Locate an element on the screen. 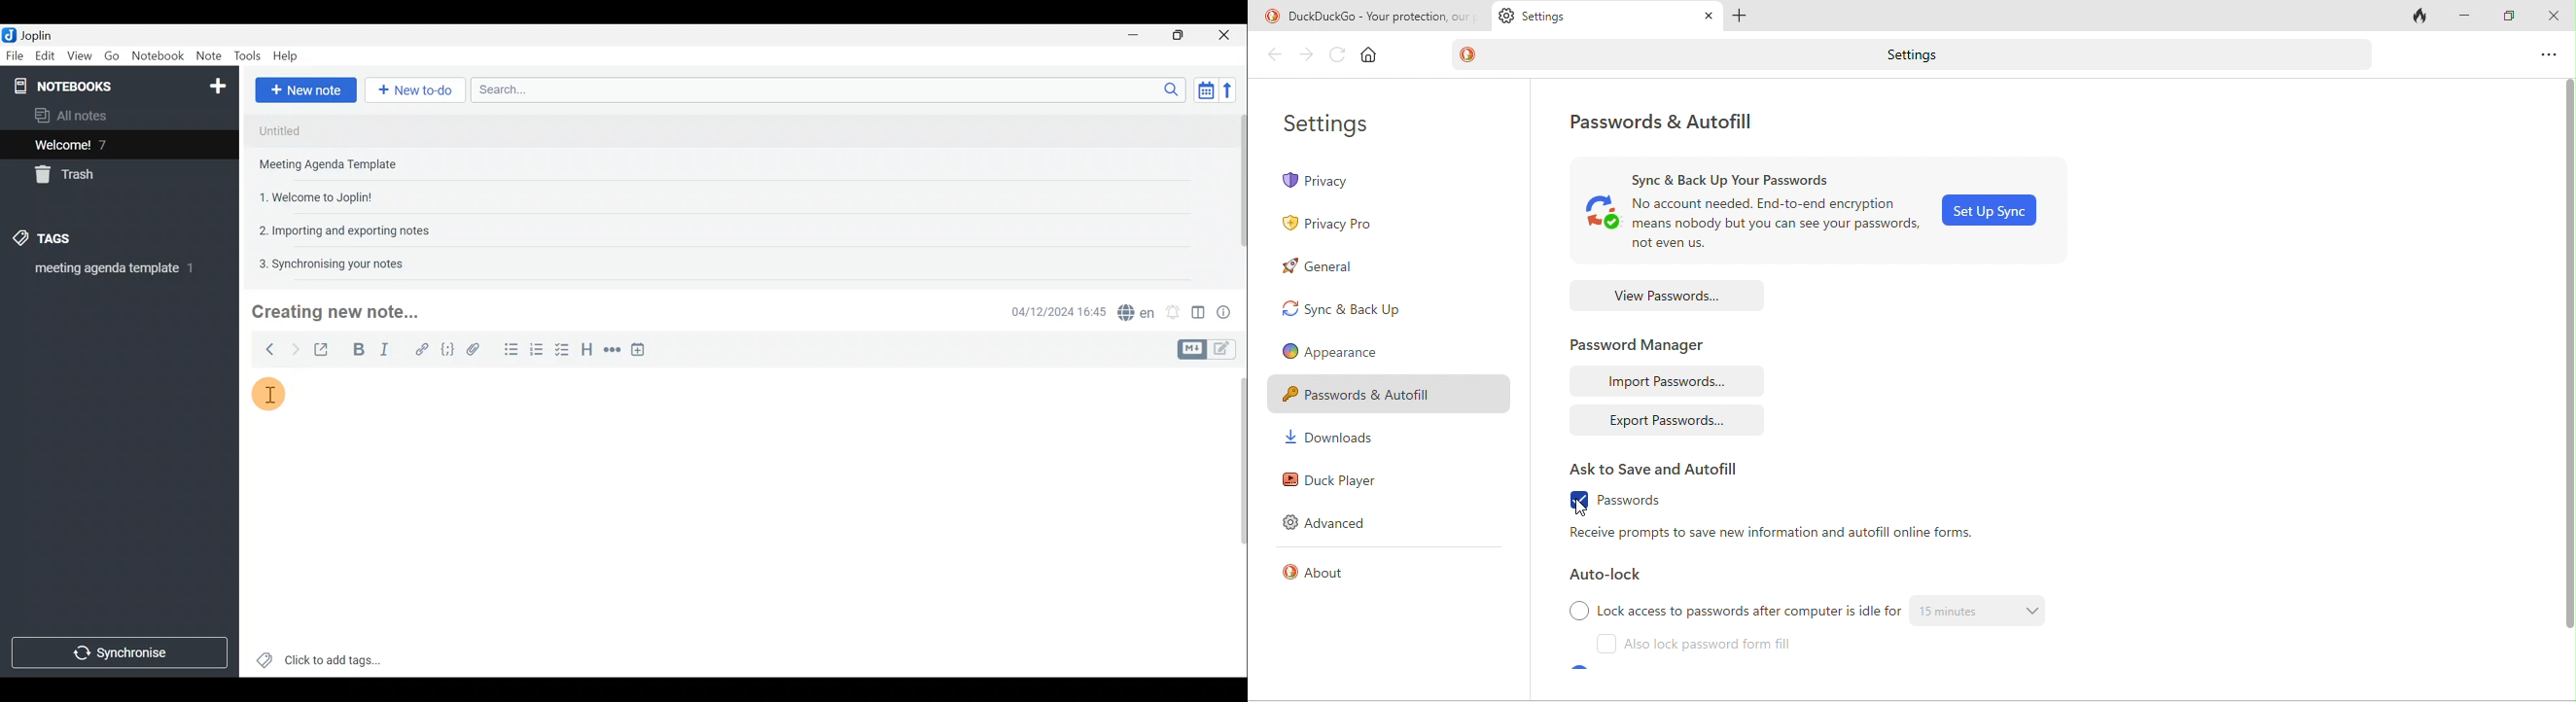  Hyperlink is located at coordinates (419, 348).